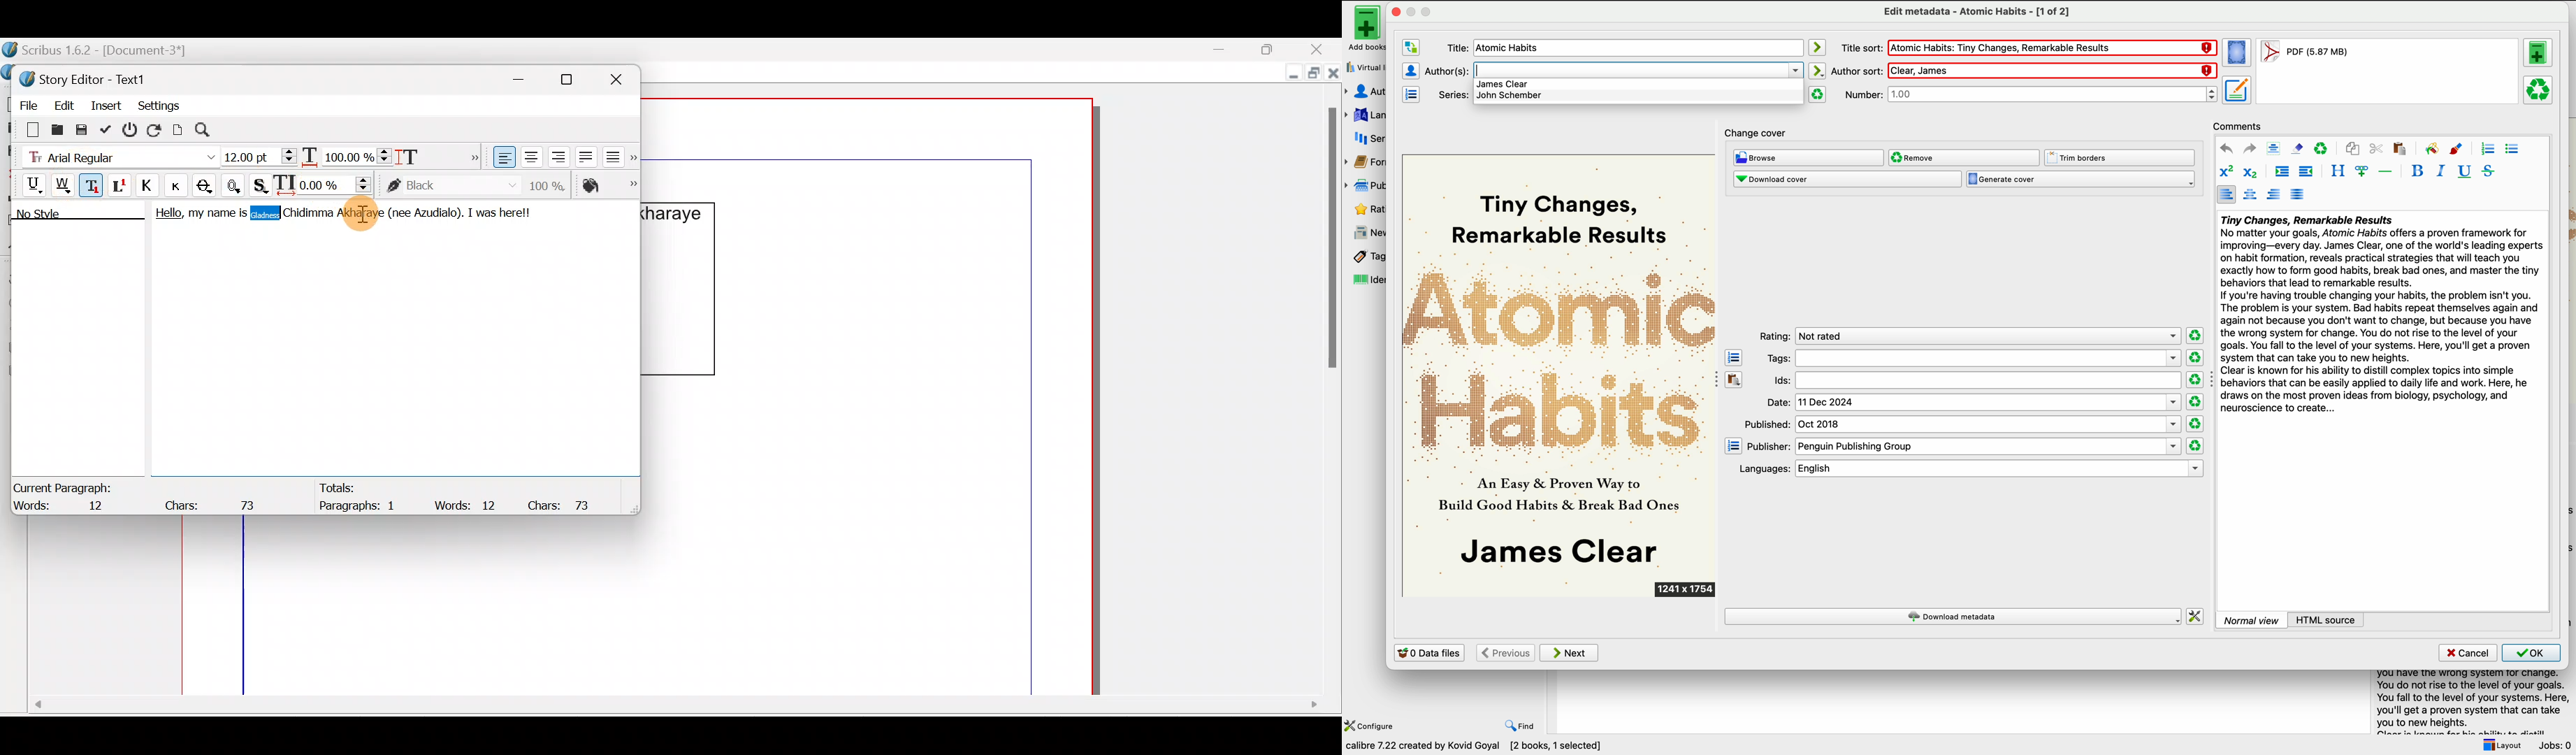  I want to click on Hello,, so click(165, 215).